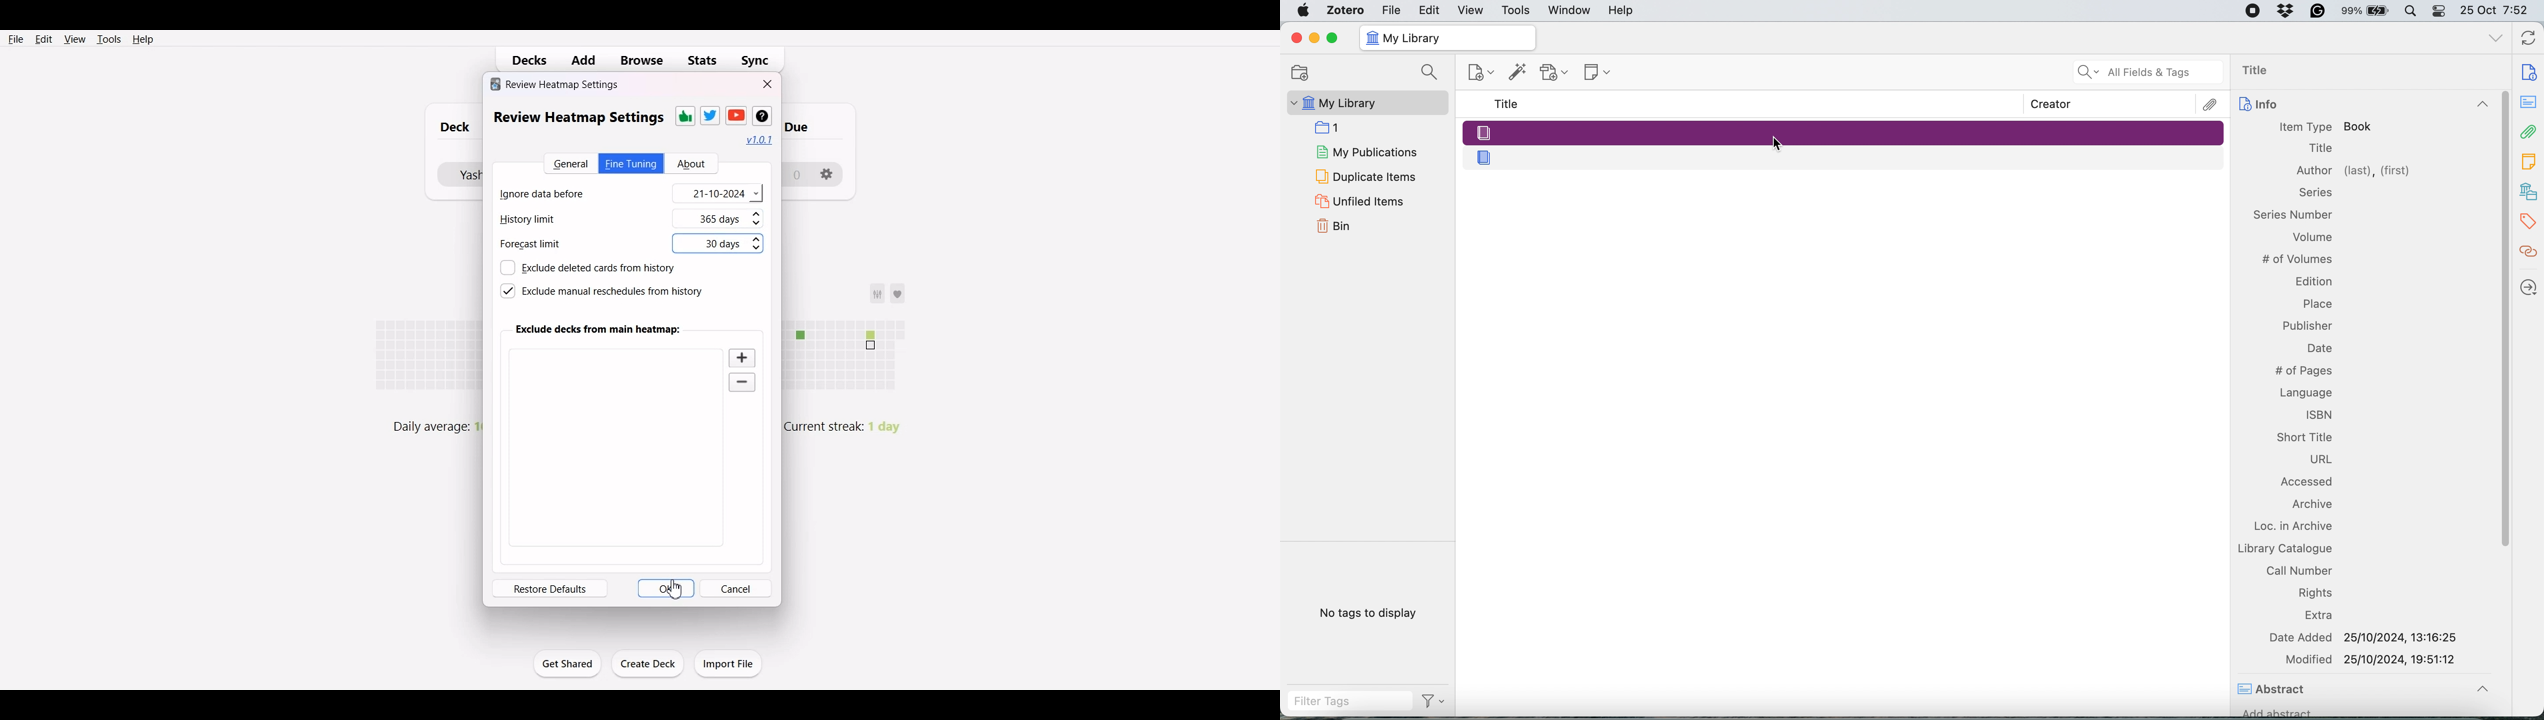 The width and height of the screenshot is (2548, 728). What do you see at coordinates (600, 291) in the screenshot?
I see `Exclude manual reschedule from history` at bounding box center [600, 291].